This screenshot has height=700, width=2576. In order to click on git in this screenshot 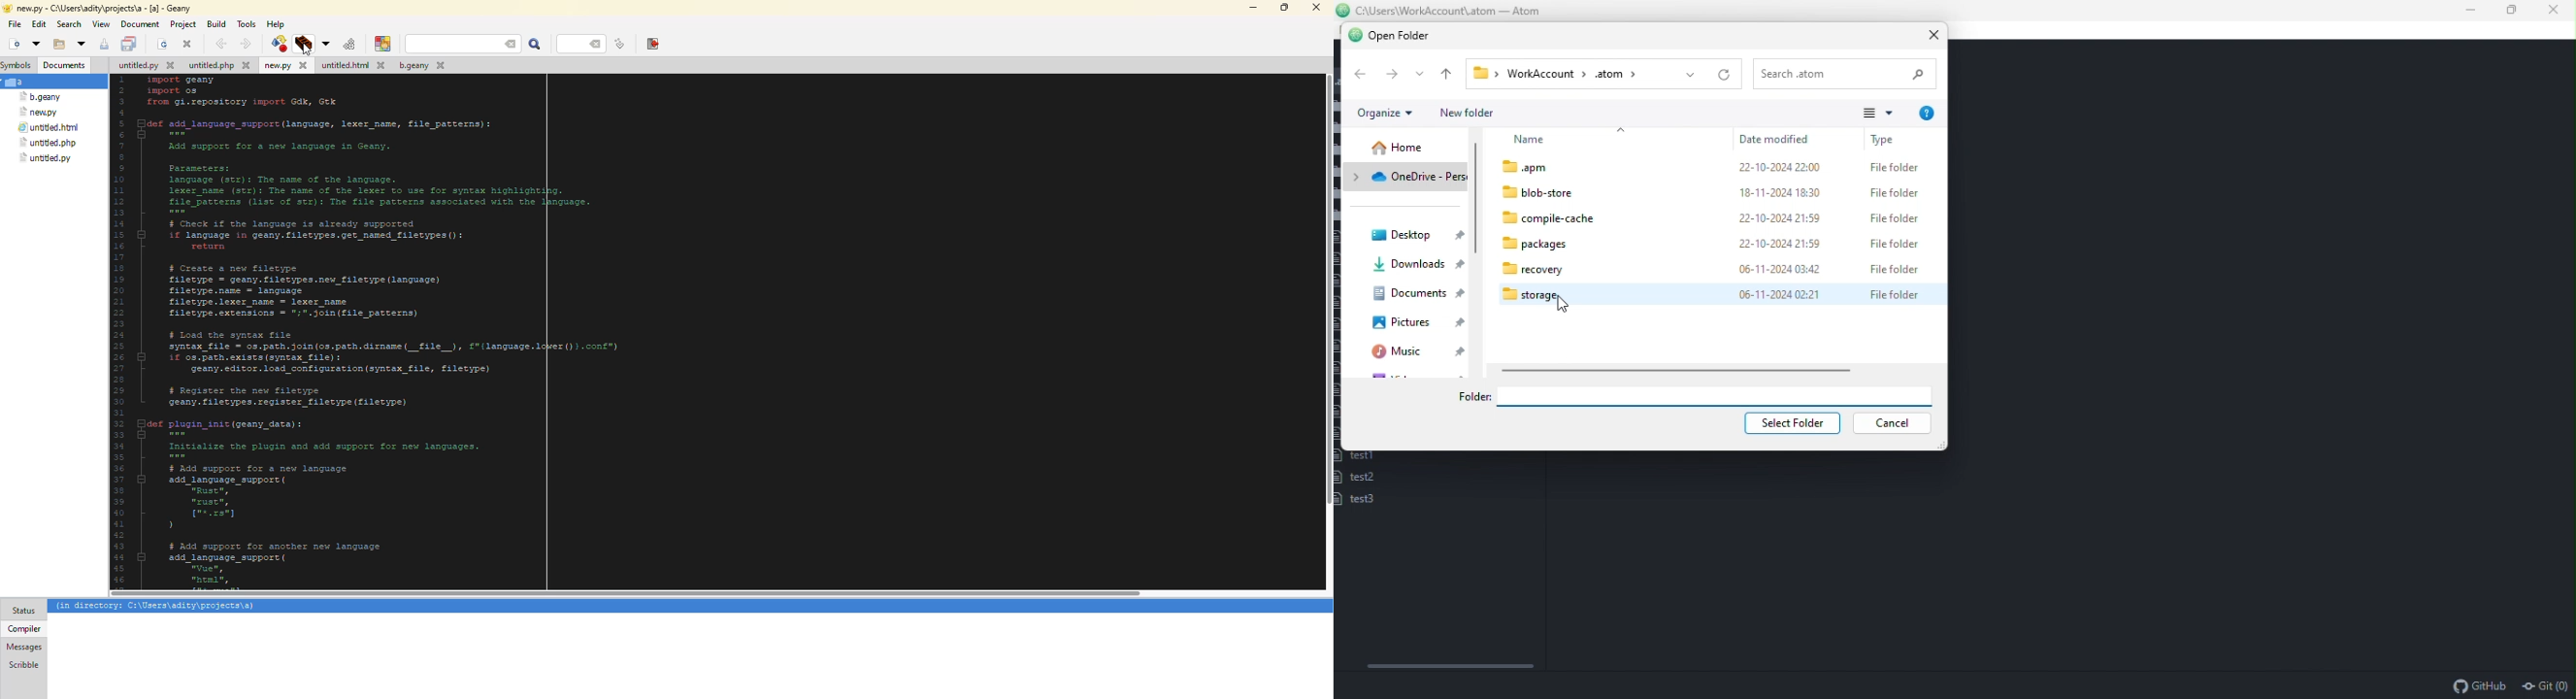, I will do `click(2546, 685)`.